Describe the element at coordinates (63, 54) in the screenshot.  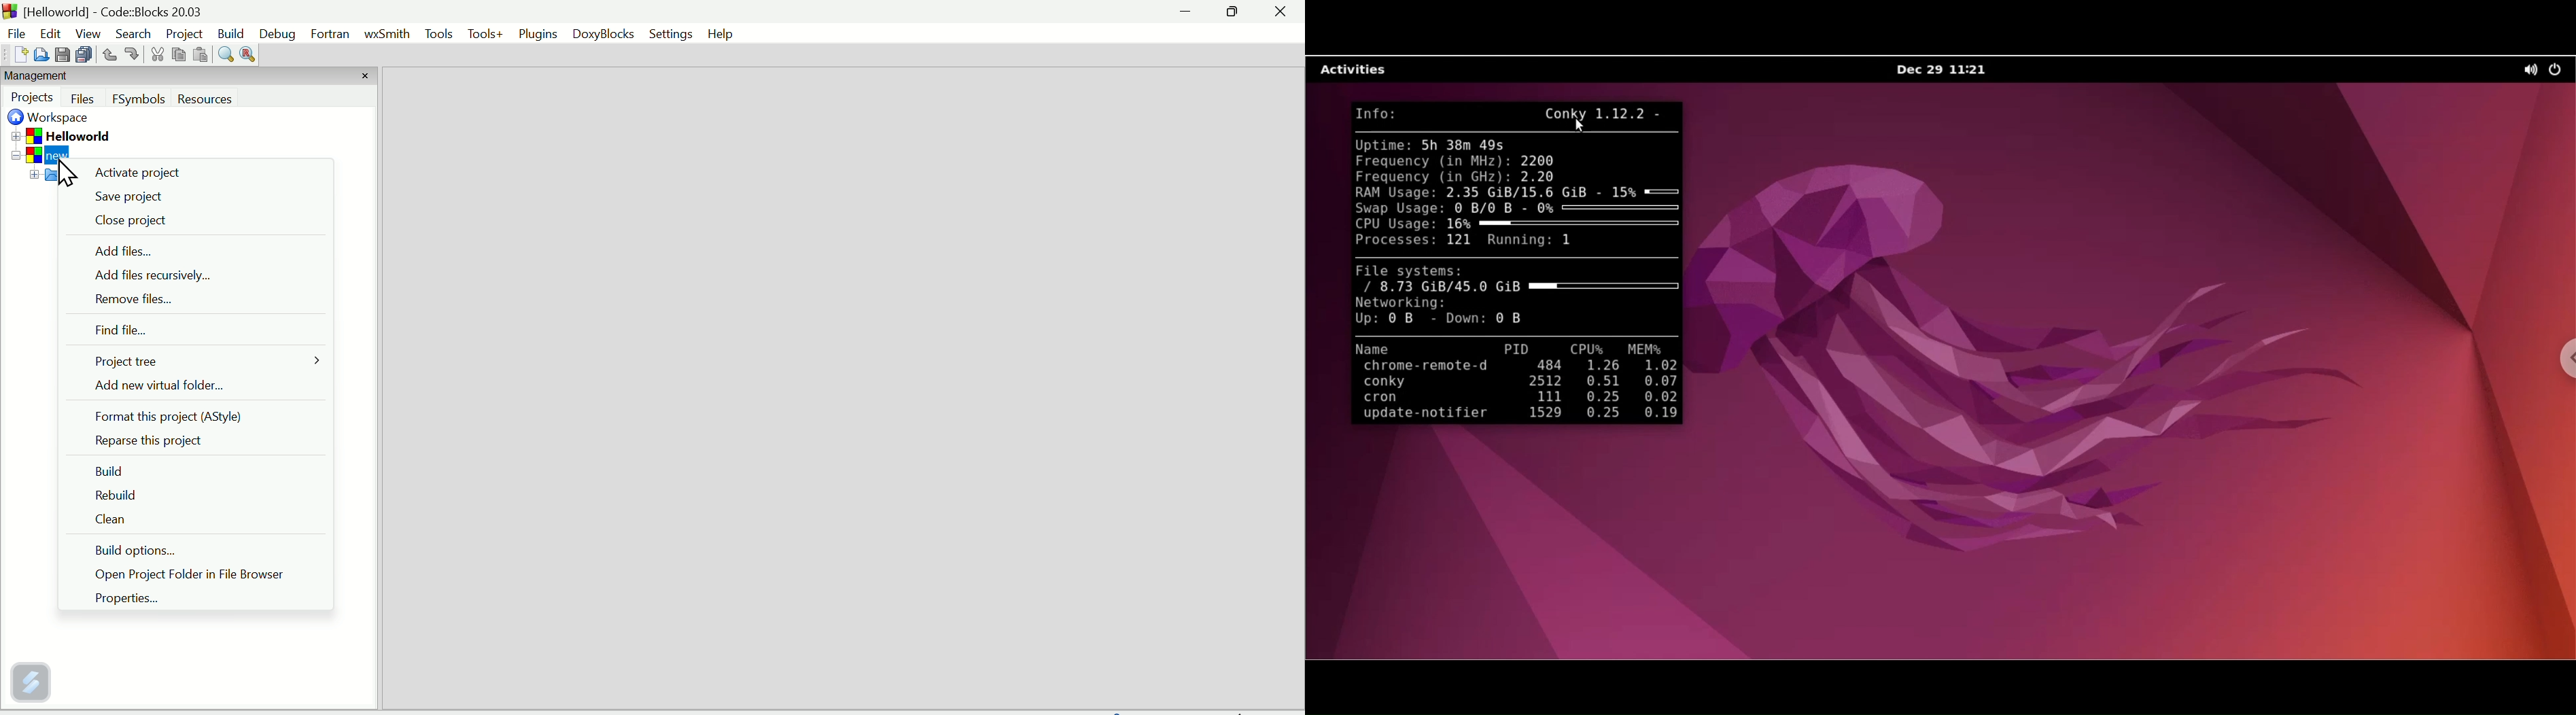
I see `Save` at that location.